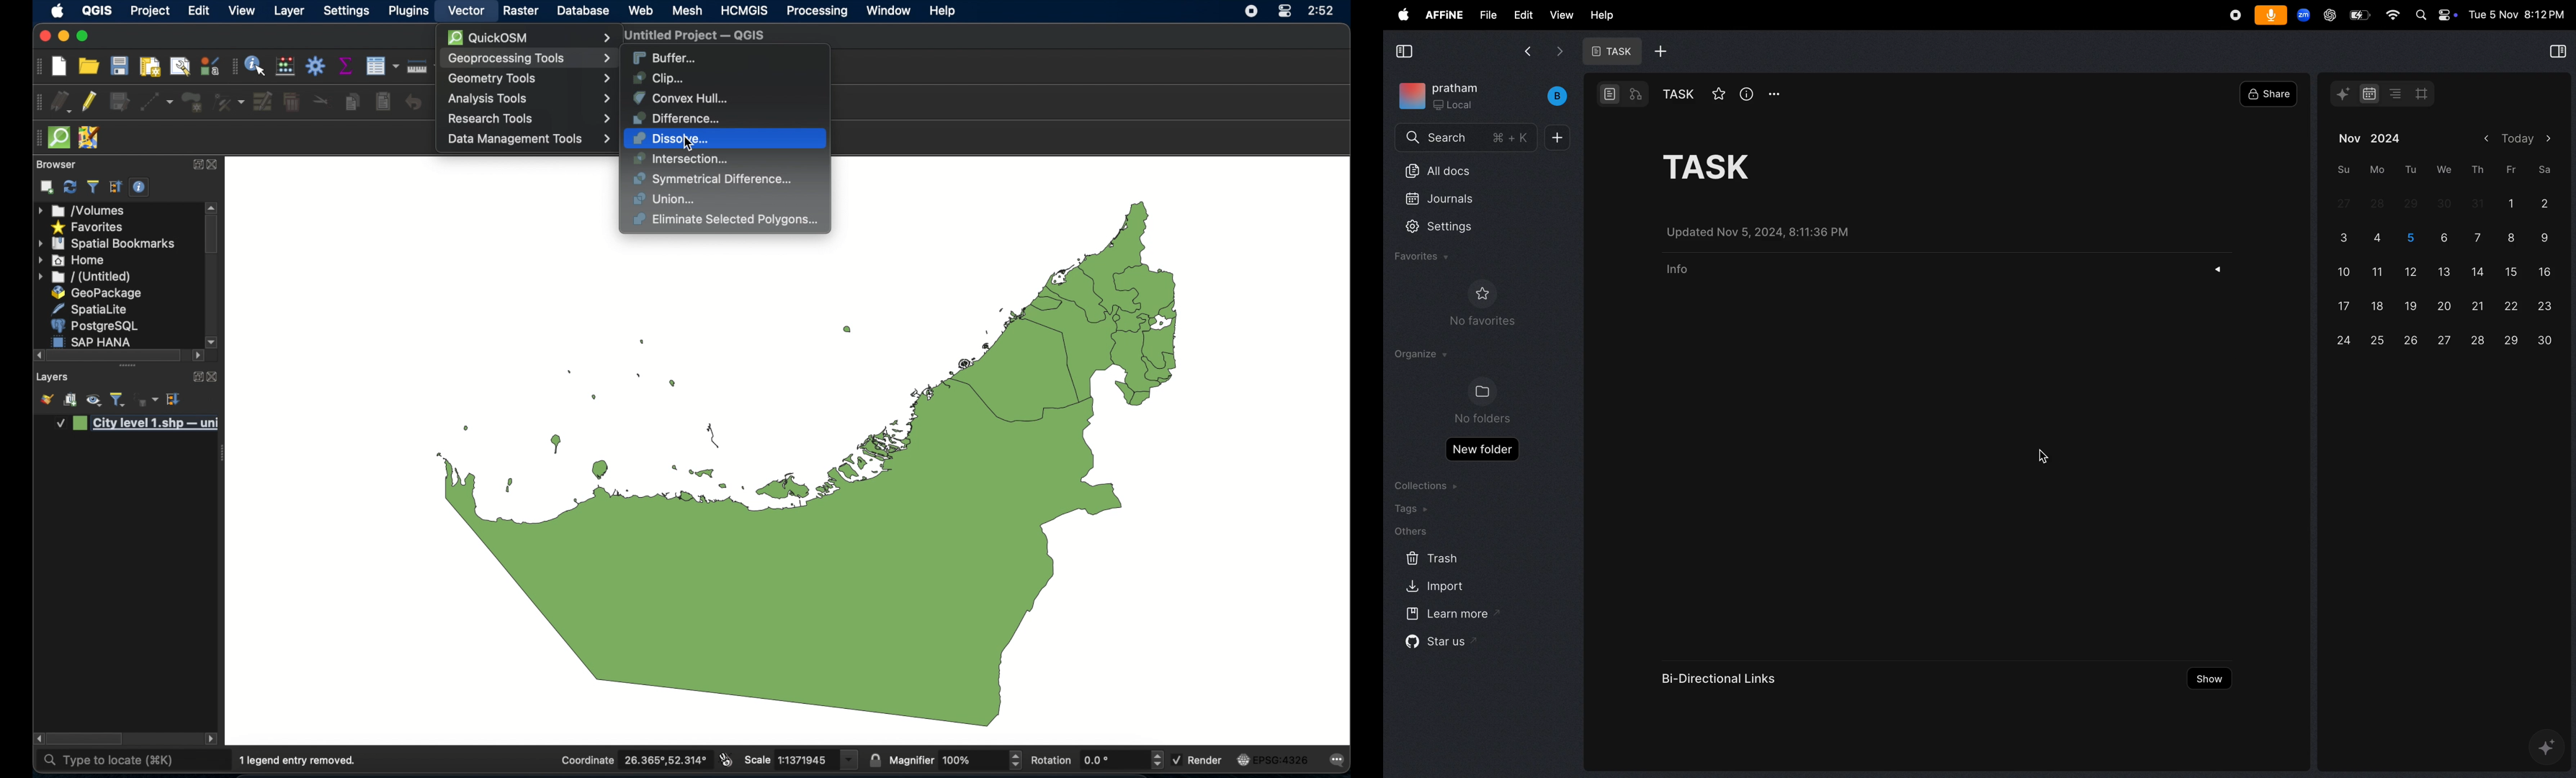  Describe the element at coordinates (1558, 15) in the screenshot. I see `view` at that location.